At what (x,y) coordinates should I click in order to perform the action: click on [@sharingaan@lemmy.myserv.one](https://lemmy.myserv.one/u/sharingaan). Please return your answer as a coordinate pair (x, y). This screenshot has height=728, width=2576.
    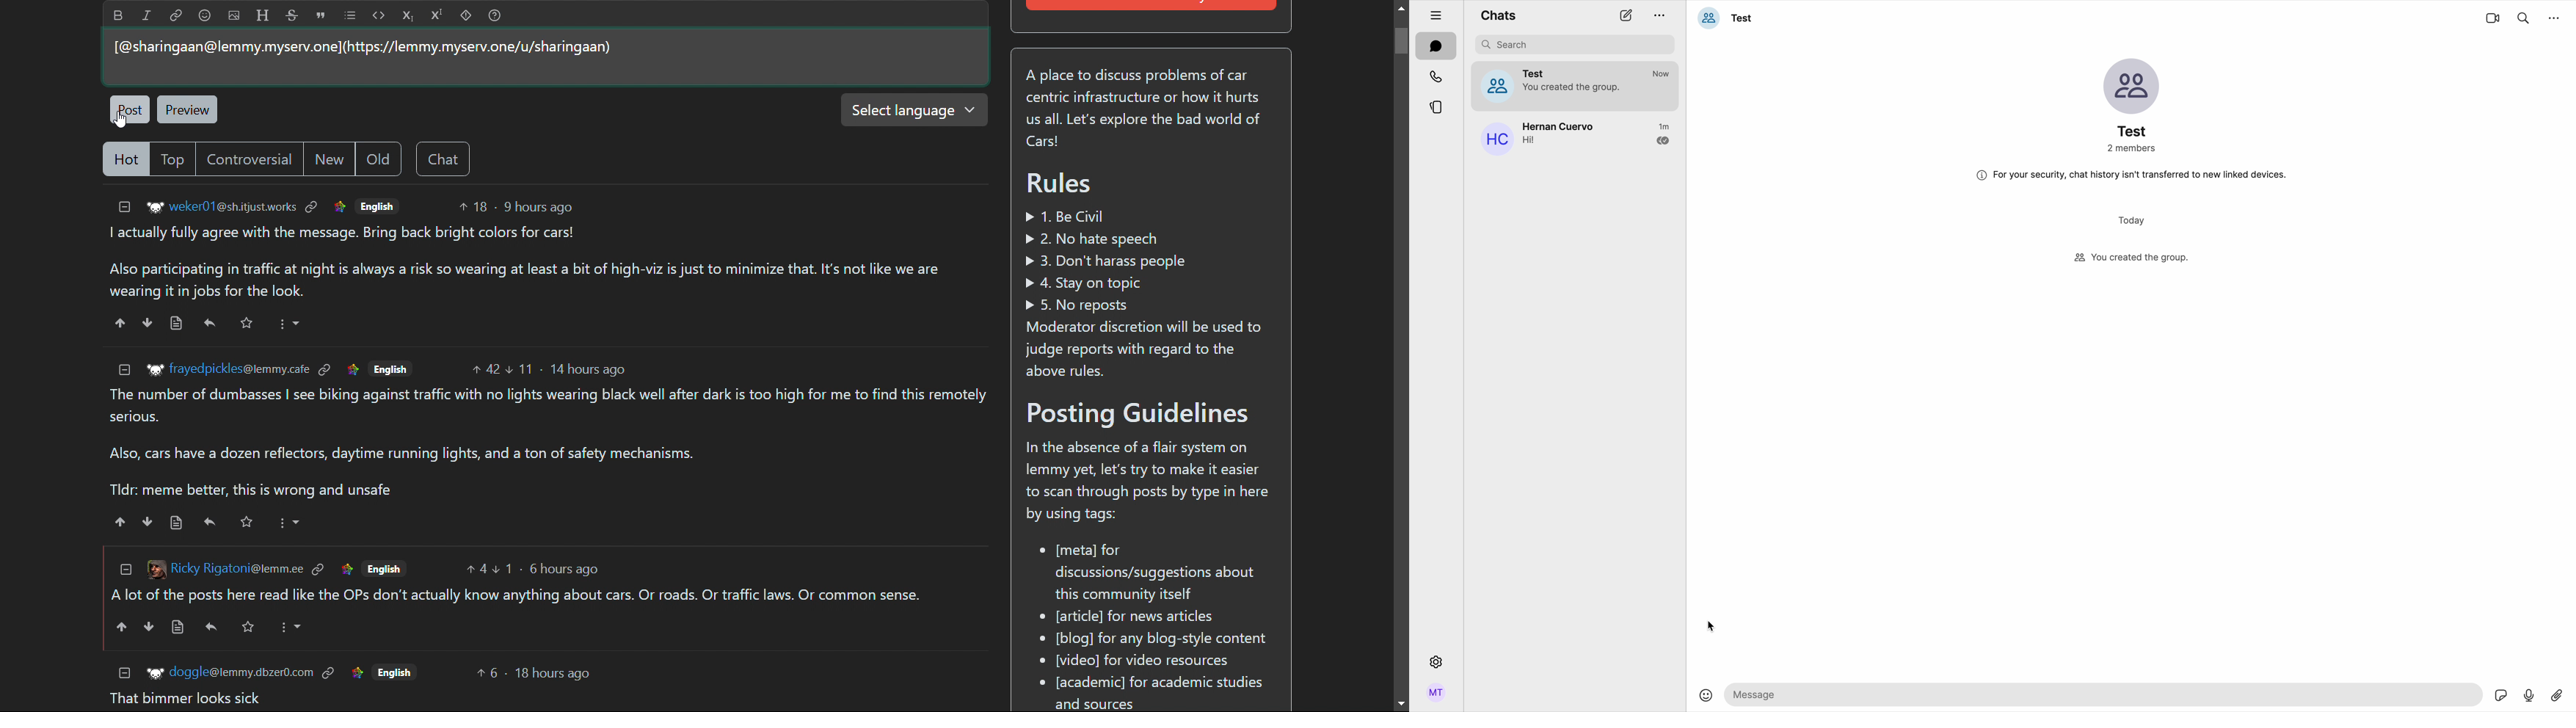
    Looking at the image, I should click on (361, 47).